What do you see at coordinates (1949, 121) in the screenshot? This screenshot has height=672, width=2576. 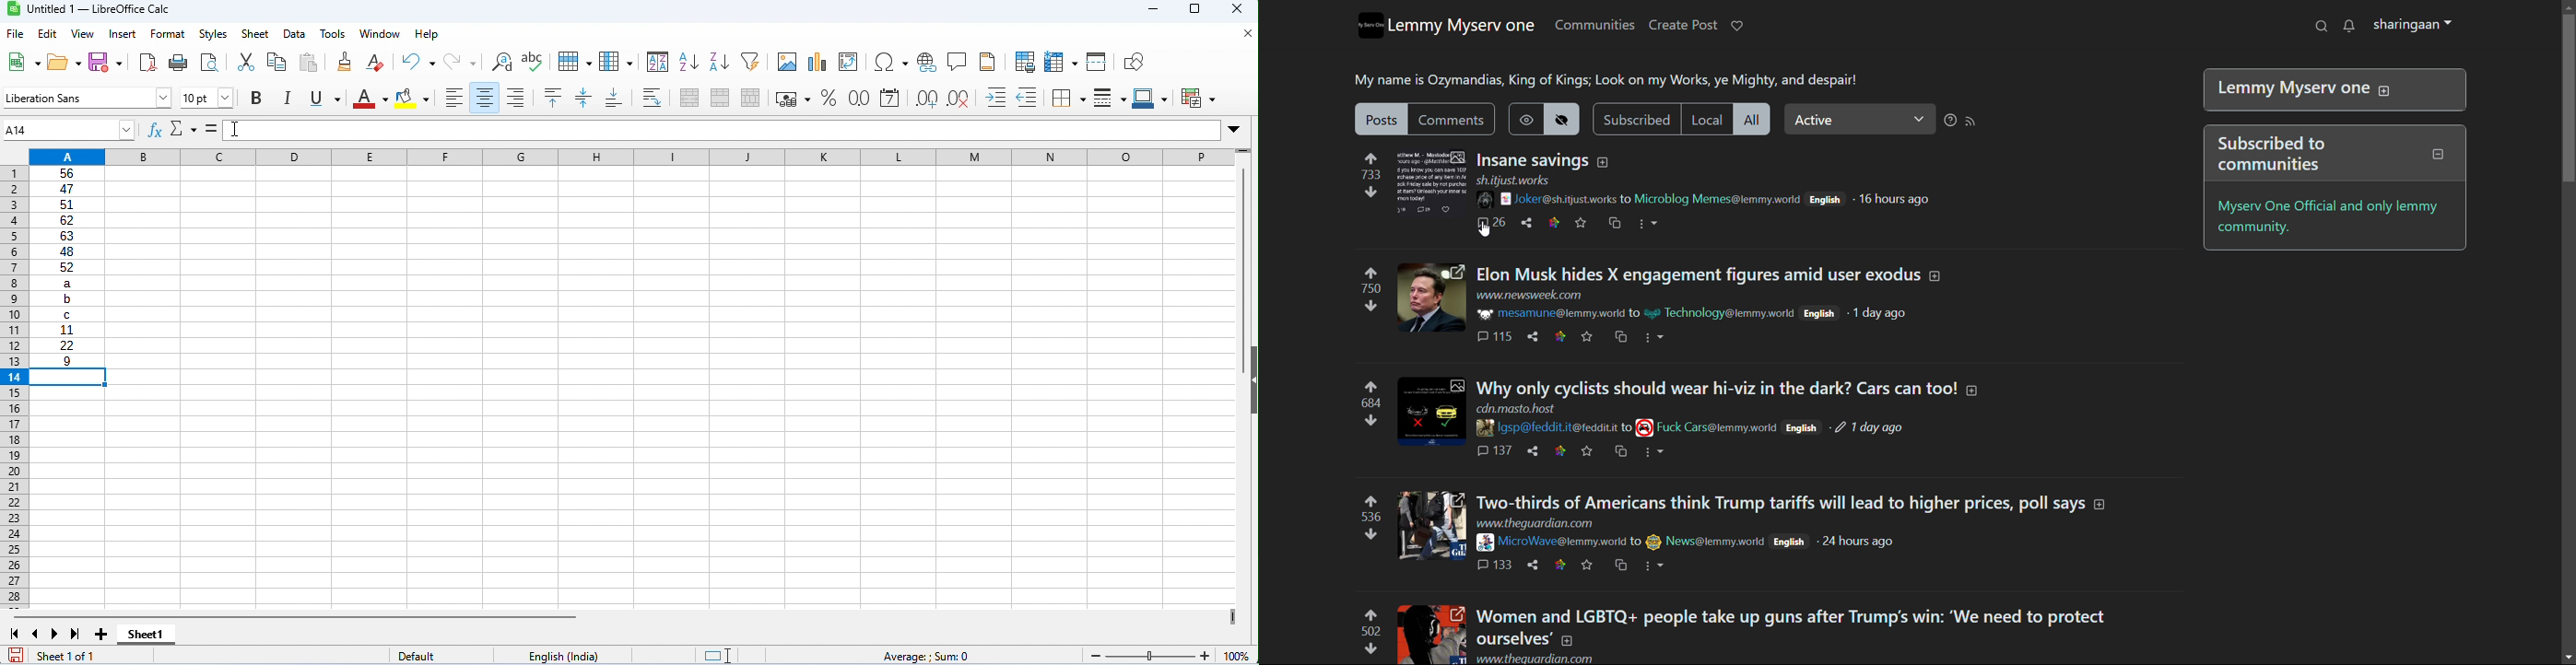 I see `sorting help` at bounding box center [1949, 121].